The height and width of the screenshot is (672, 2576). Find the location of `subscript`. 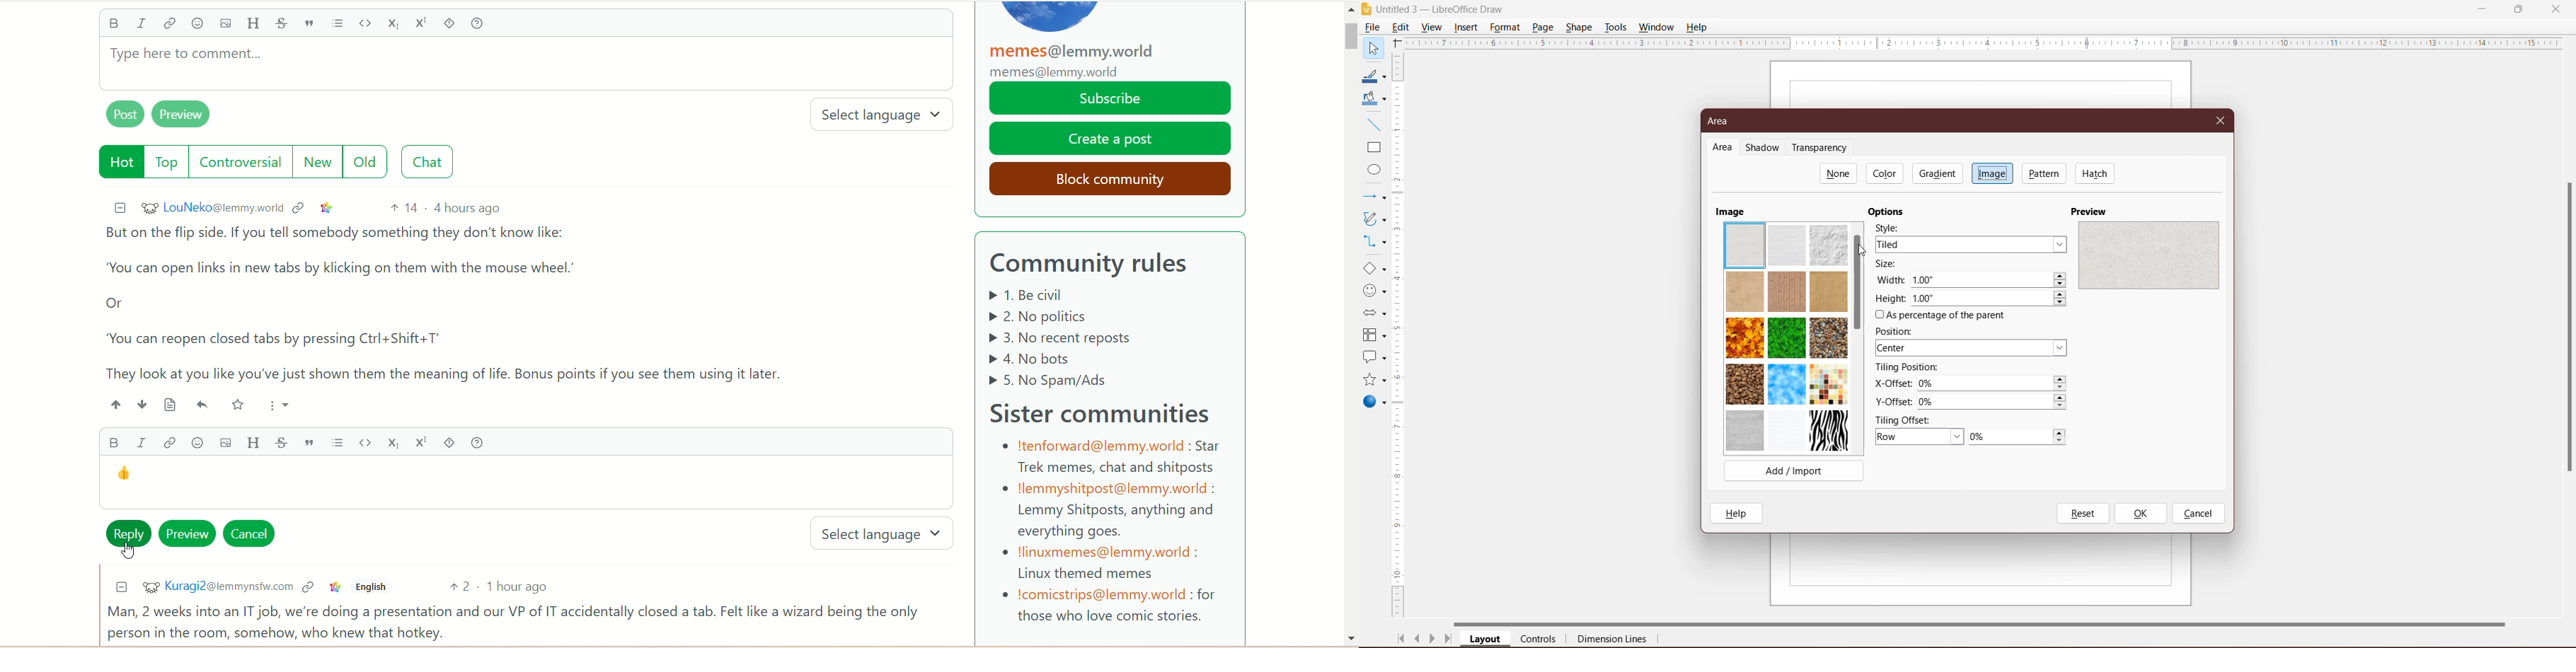

subscript is located at coordinates (392, 440).